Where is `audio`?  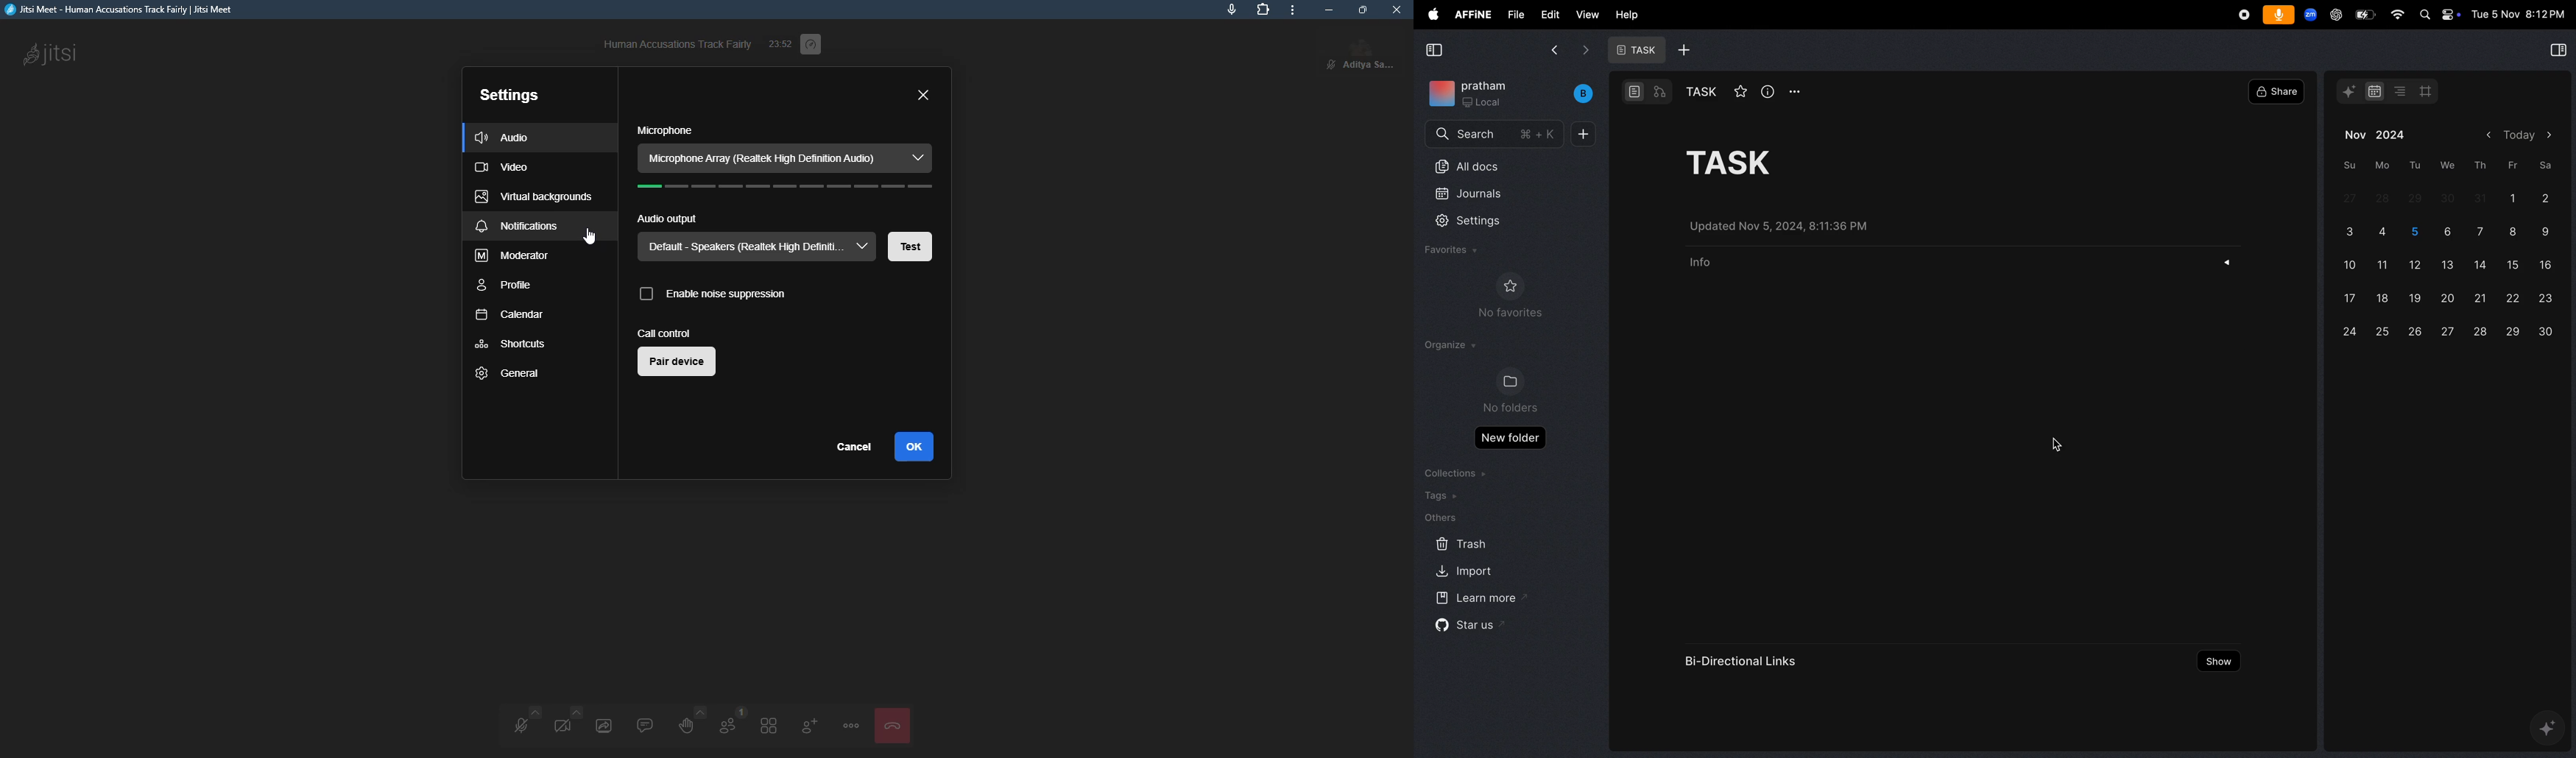 audio is located at coordinates (501, 138).